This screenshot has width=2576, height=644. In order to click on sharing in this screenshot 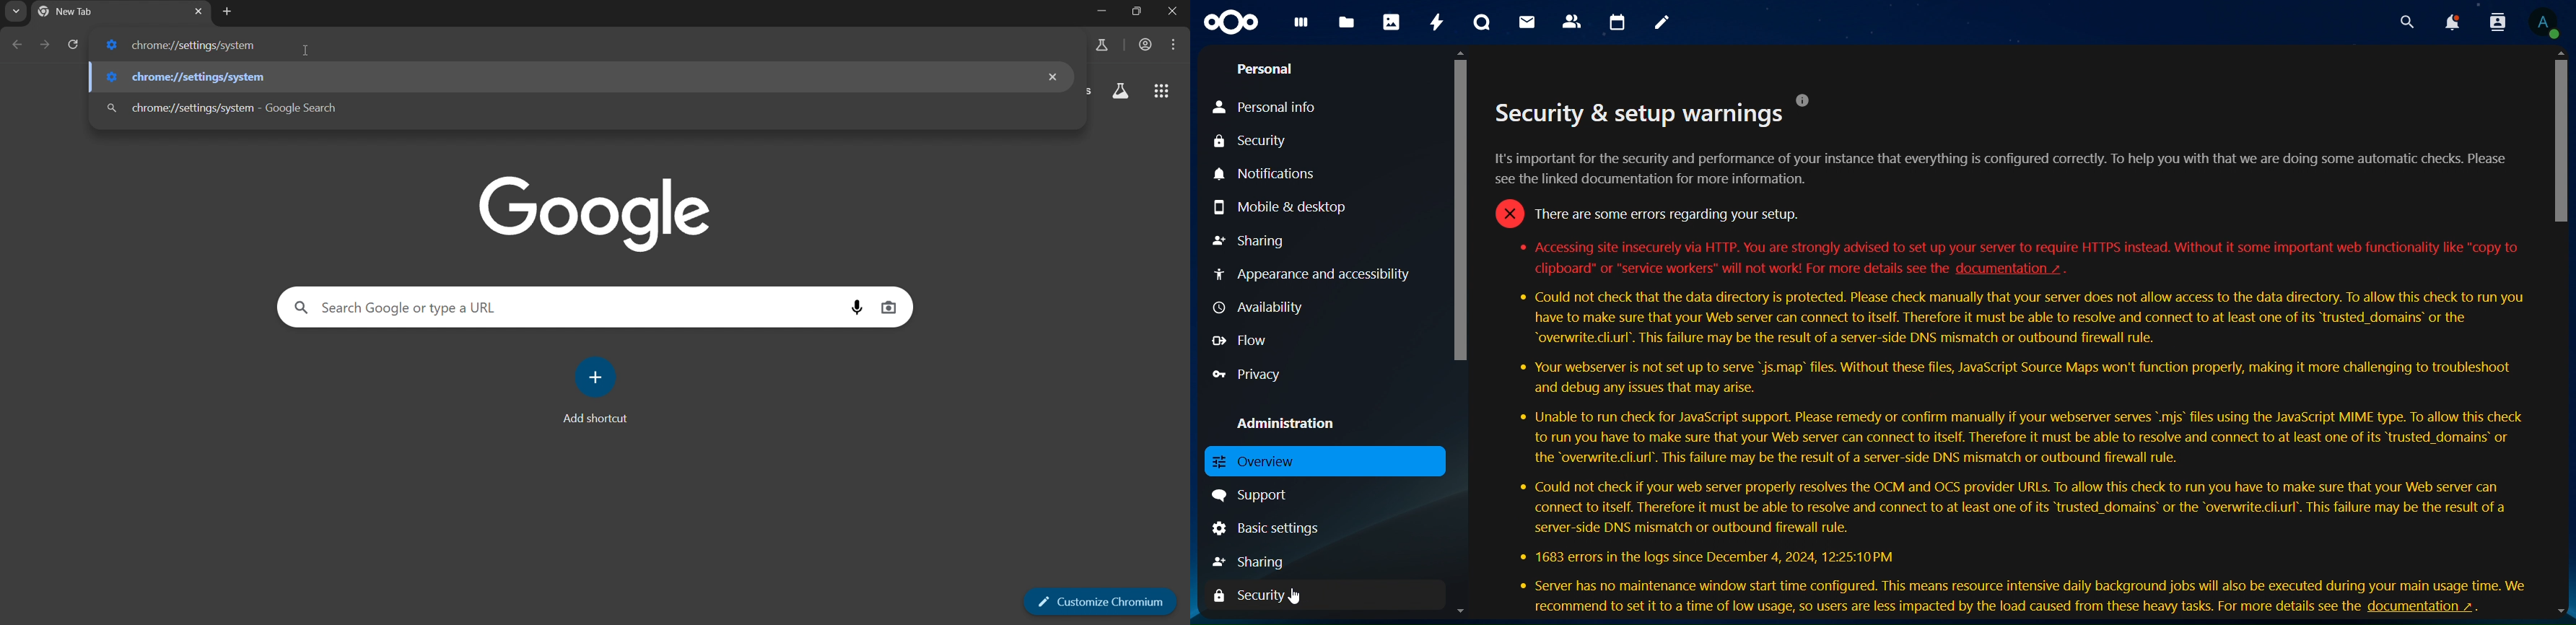, I will do `click(1252, 238)`.